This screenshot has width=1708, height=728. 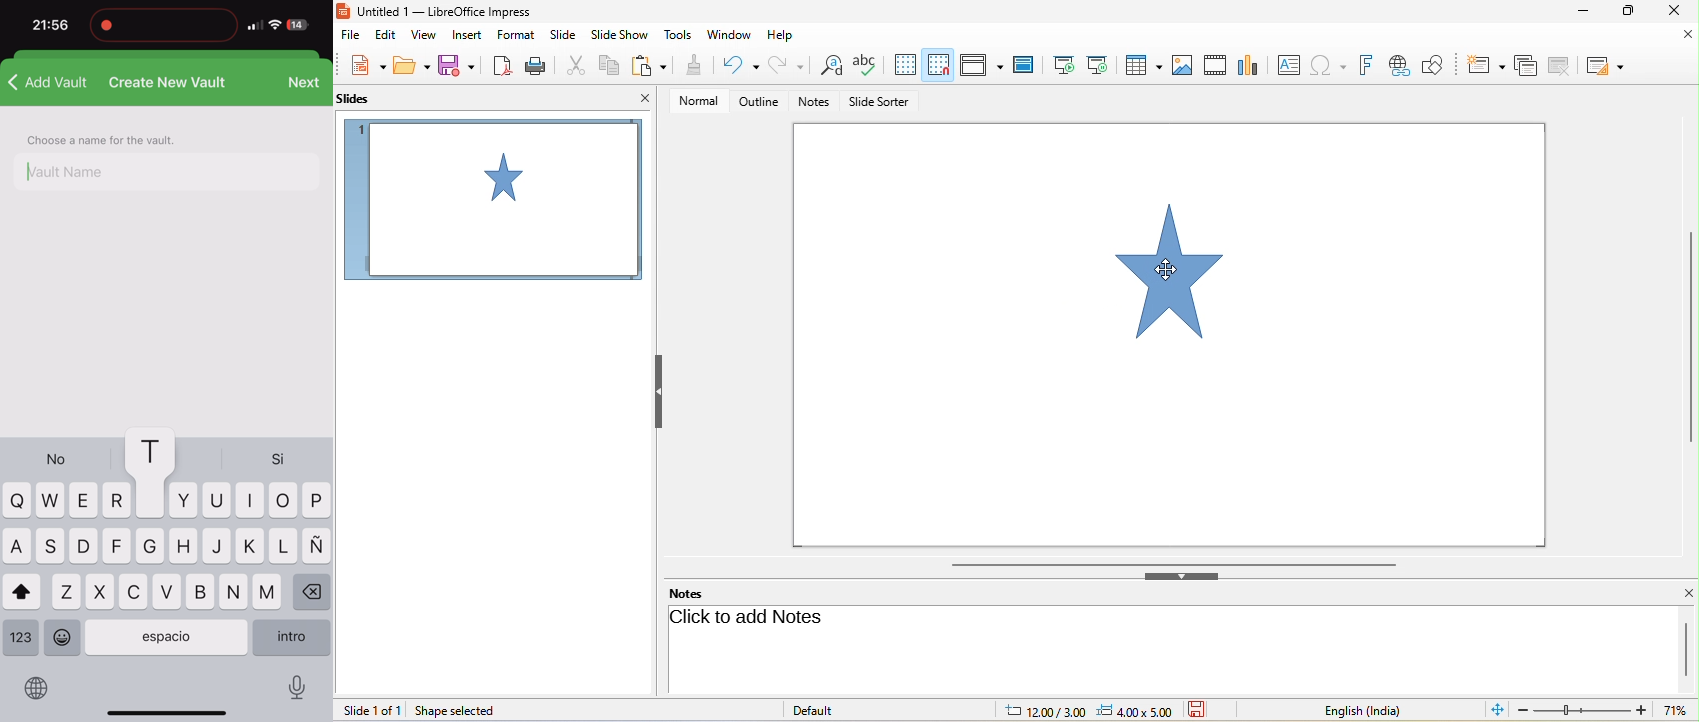 I want to click on close, so click(x=1684, y=36).